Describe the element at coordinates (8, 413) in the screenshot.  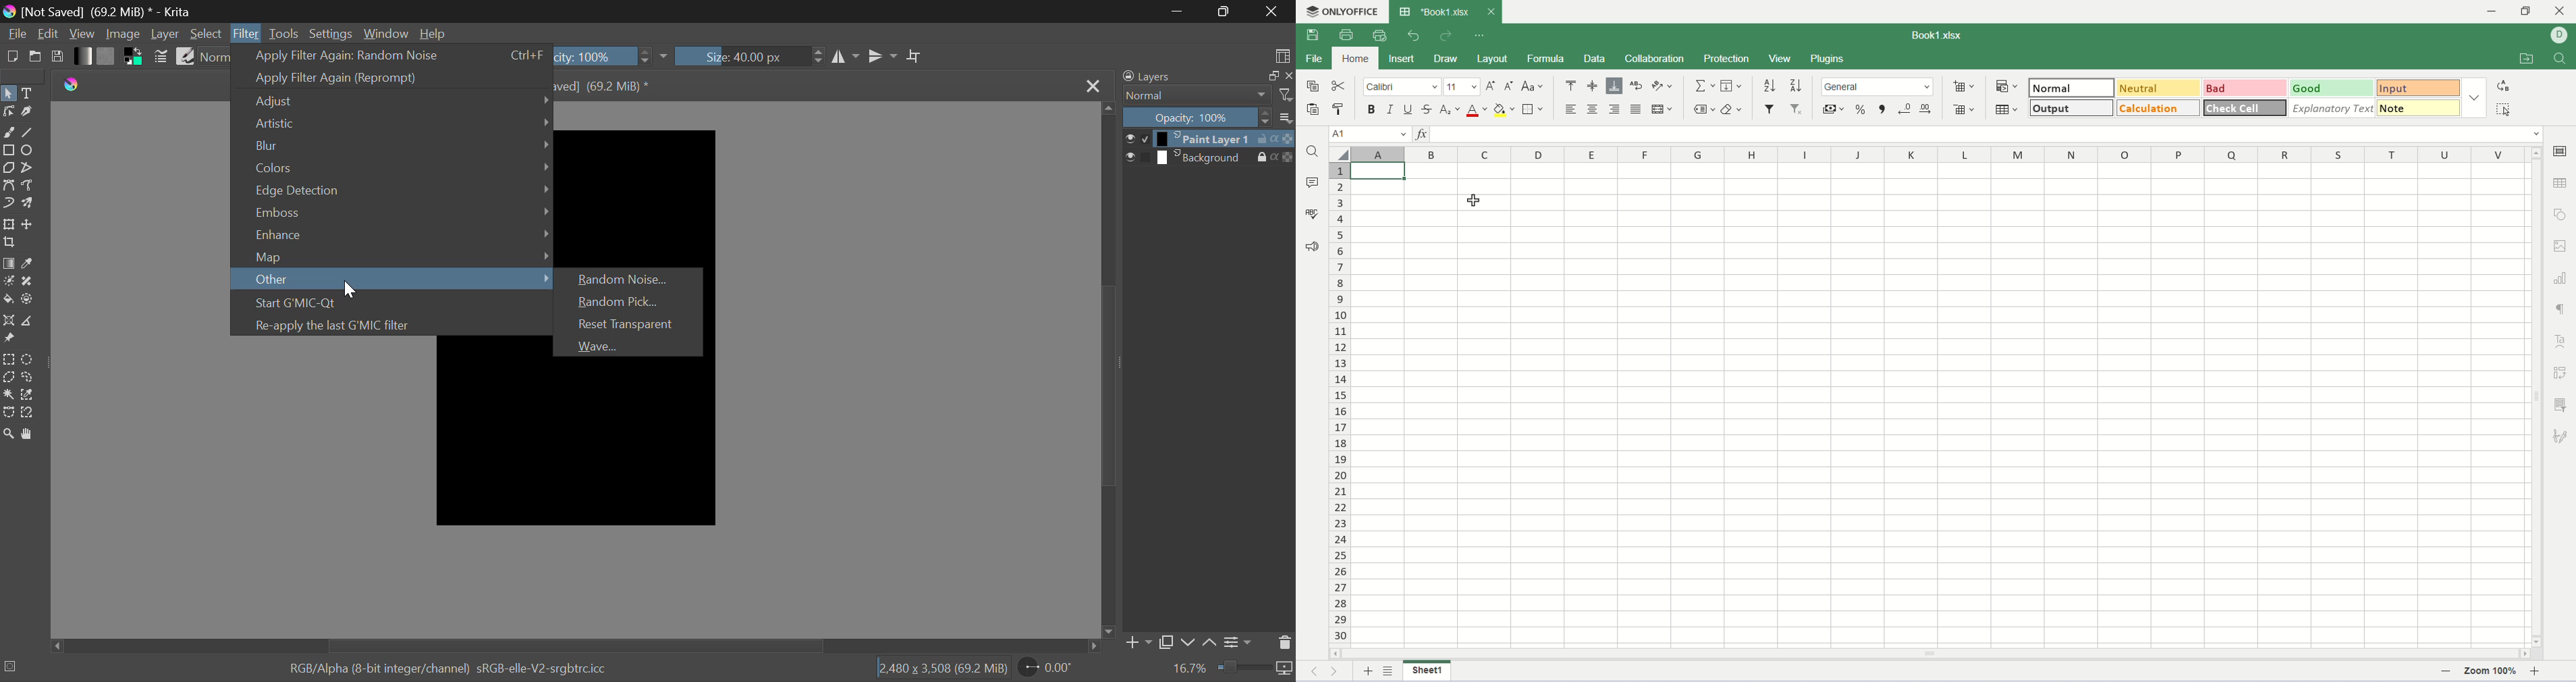
I see `Bezier Curve` at that location.